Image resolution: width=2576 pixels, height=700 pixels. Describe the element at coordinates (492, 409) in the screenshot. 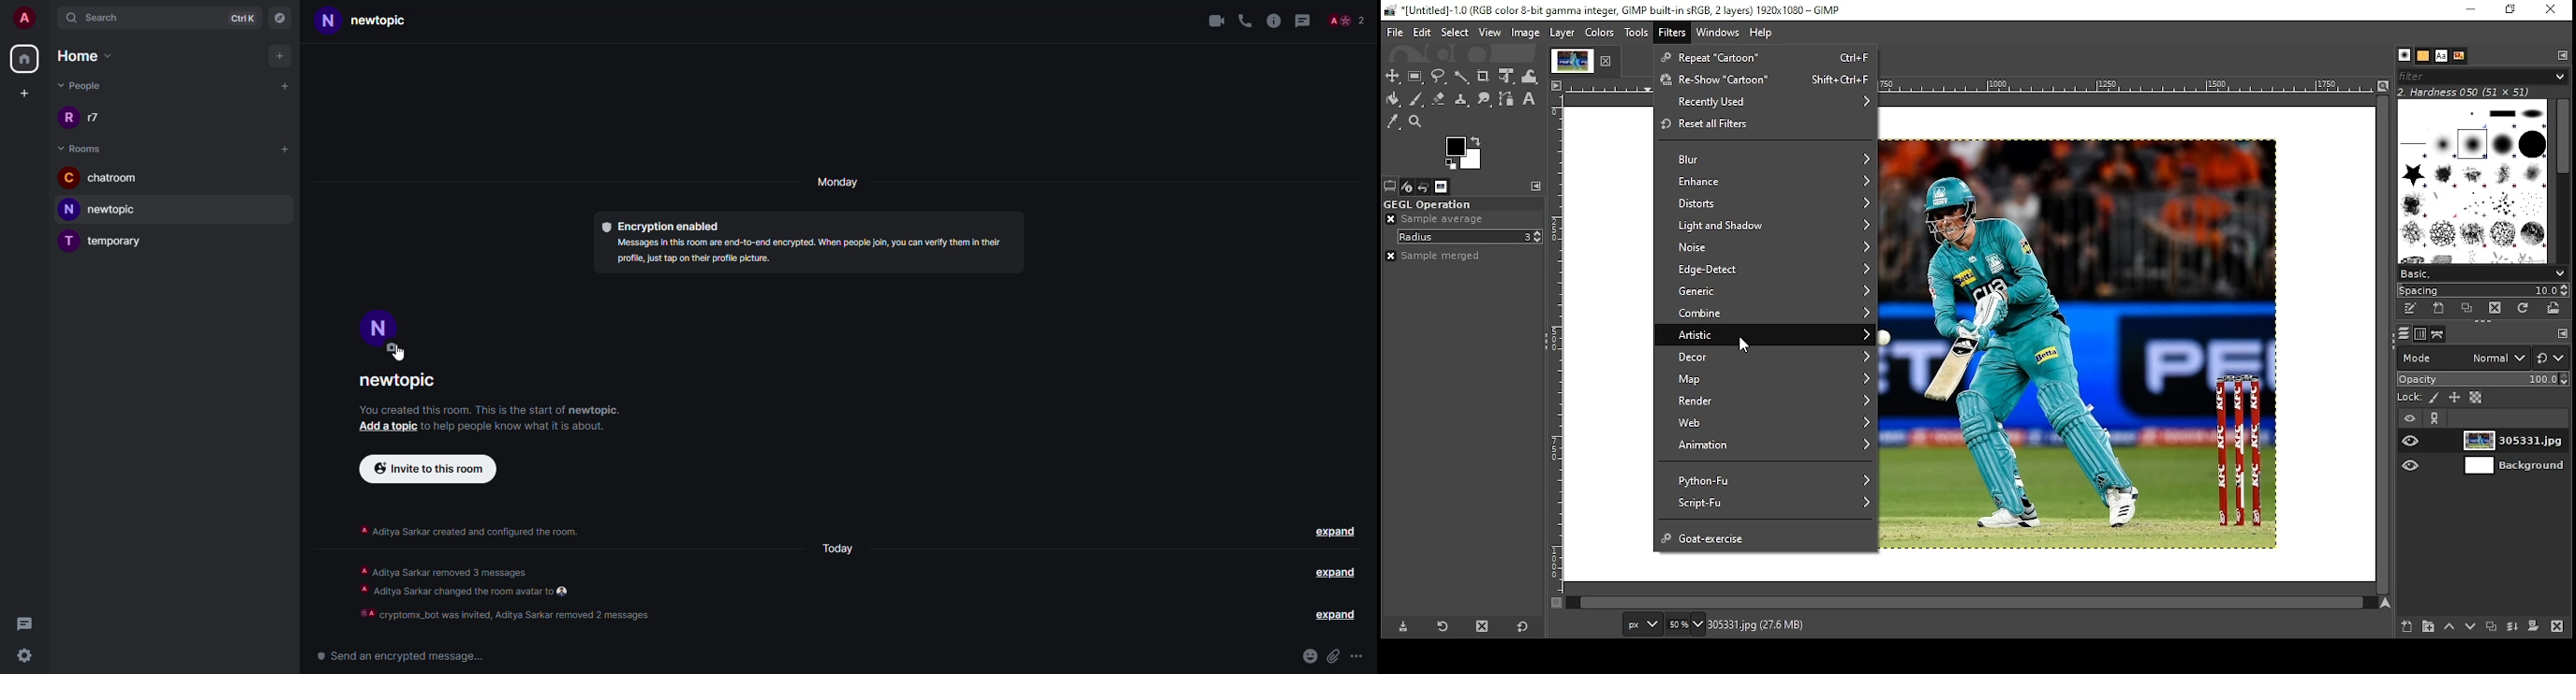

I see `info` at that location.